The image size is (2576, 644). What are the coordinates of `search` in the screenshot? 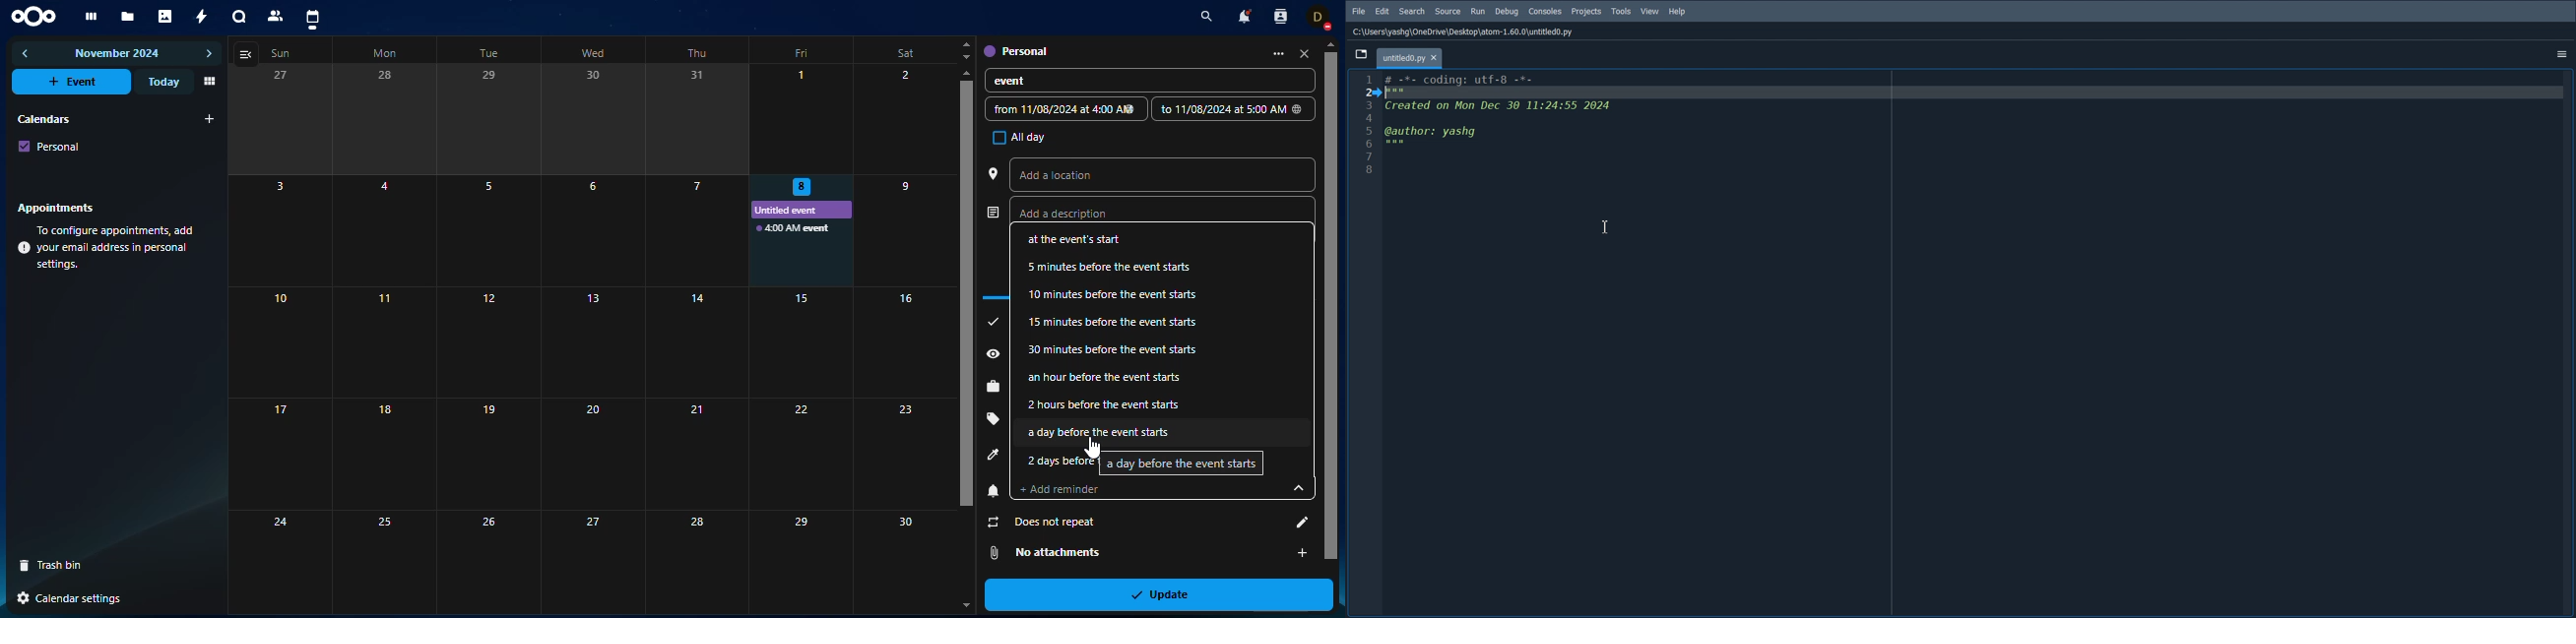 It's located at (1202, 18).